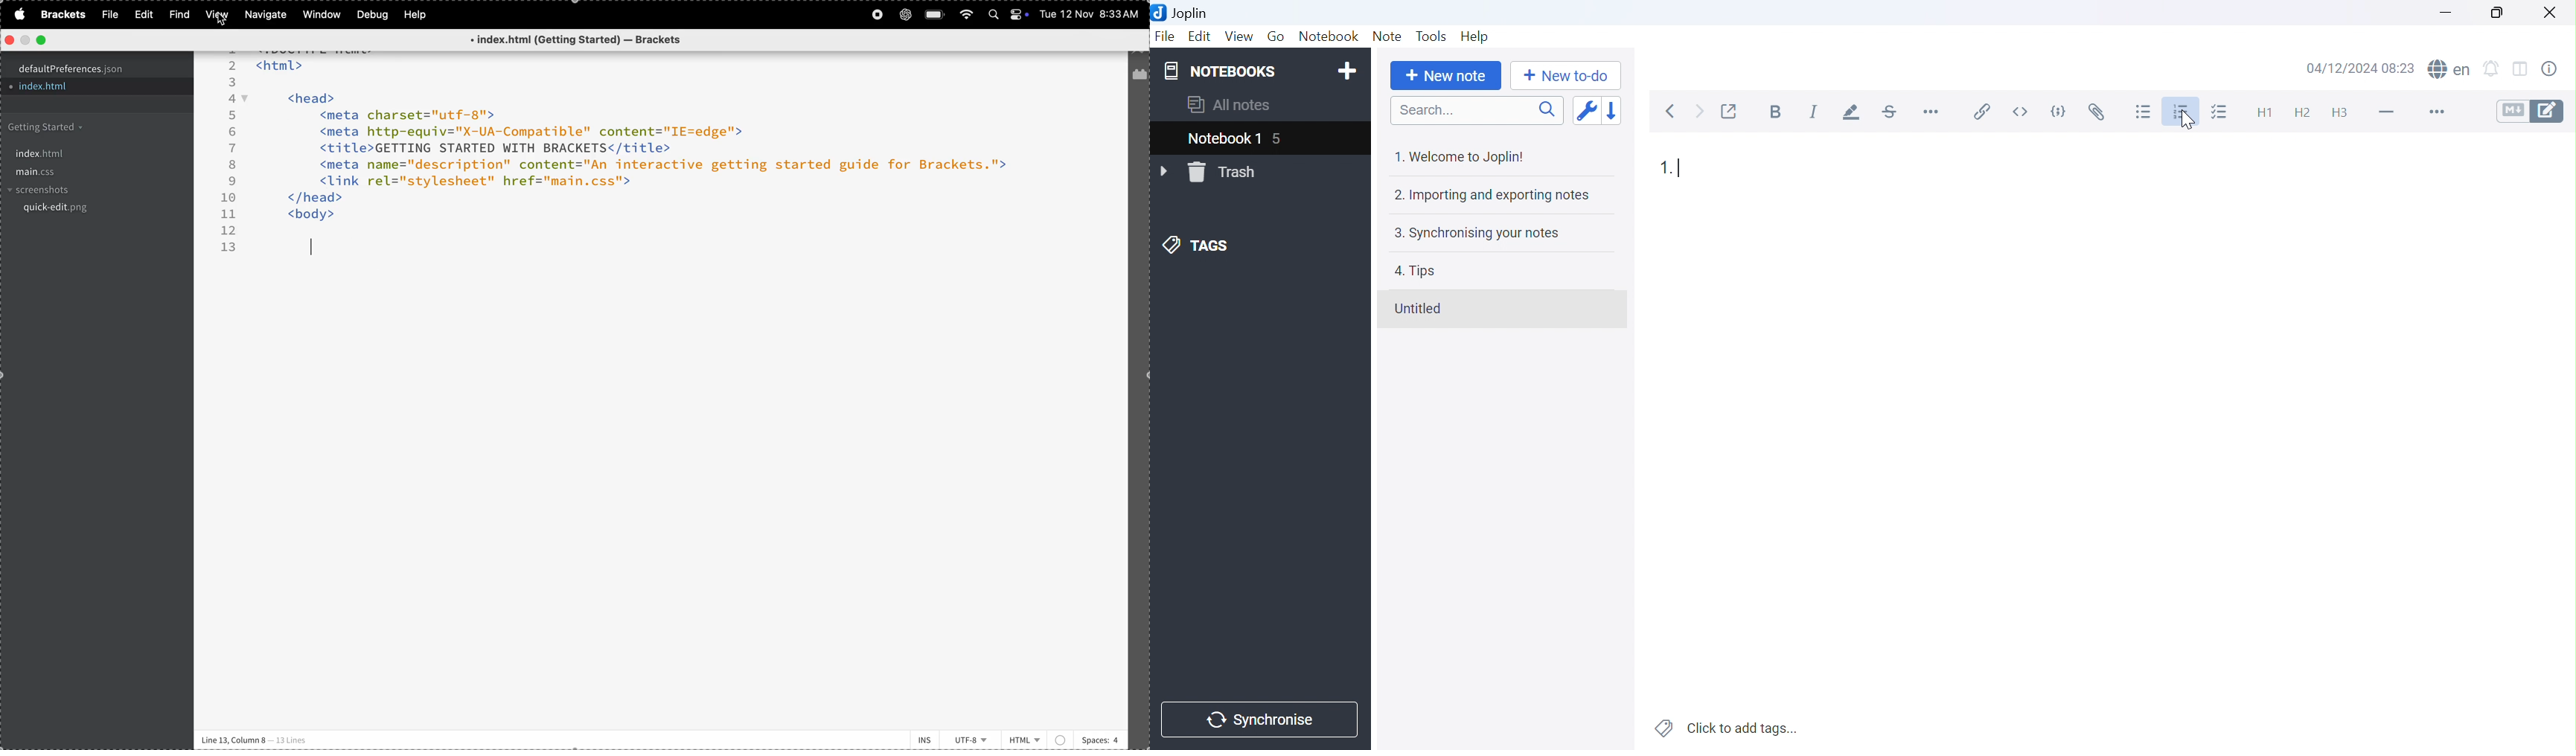 Image resolution: width=2576 pixels, height=756 pixels. What do you see at coordinates (1329, 35) in the screenshot?
I see `Notebook` at bounding box center [1329, 35].